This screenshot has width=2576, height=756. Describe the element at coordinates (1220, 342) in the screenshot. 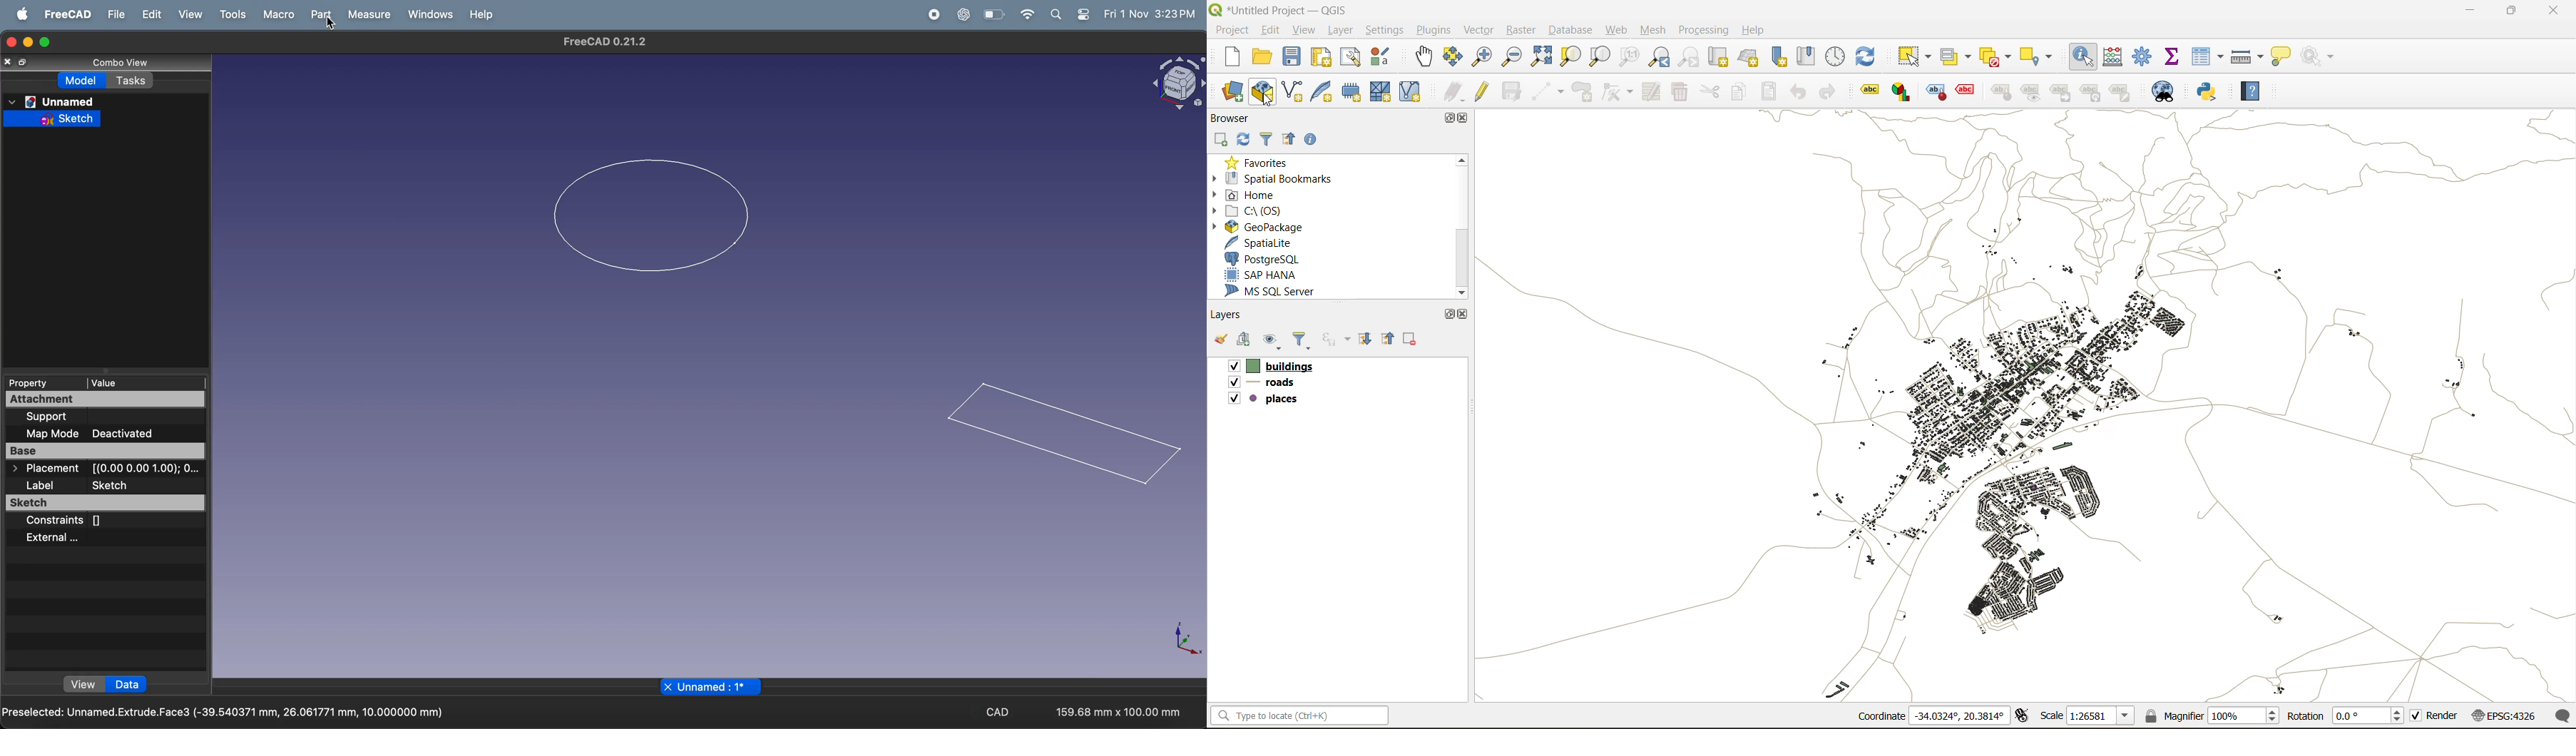

I see `open` at that location.